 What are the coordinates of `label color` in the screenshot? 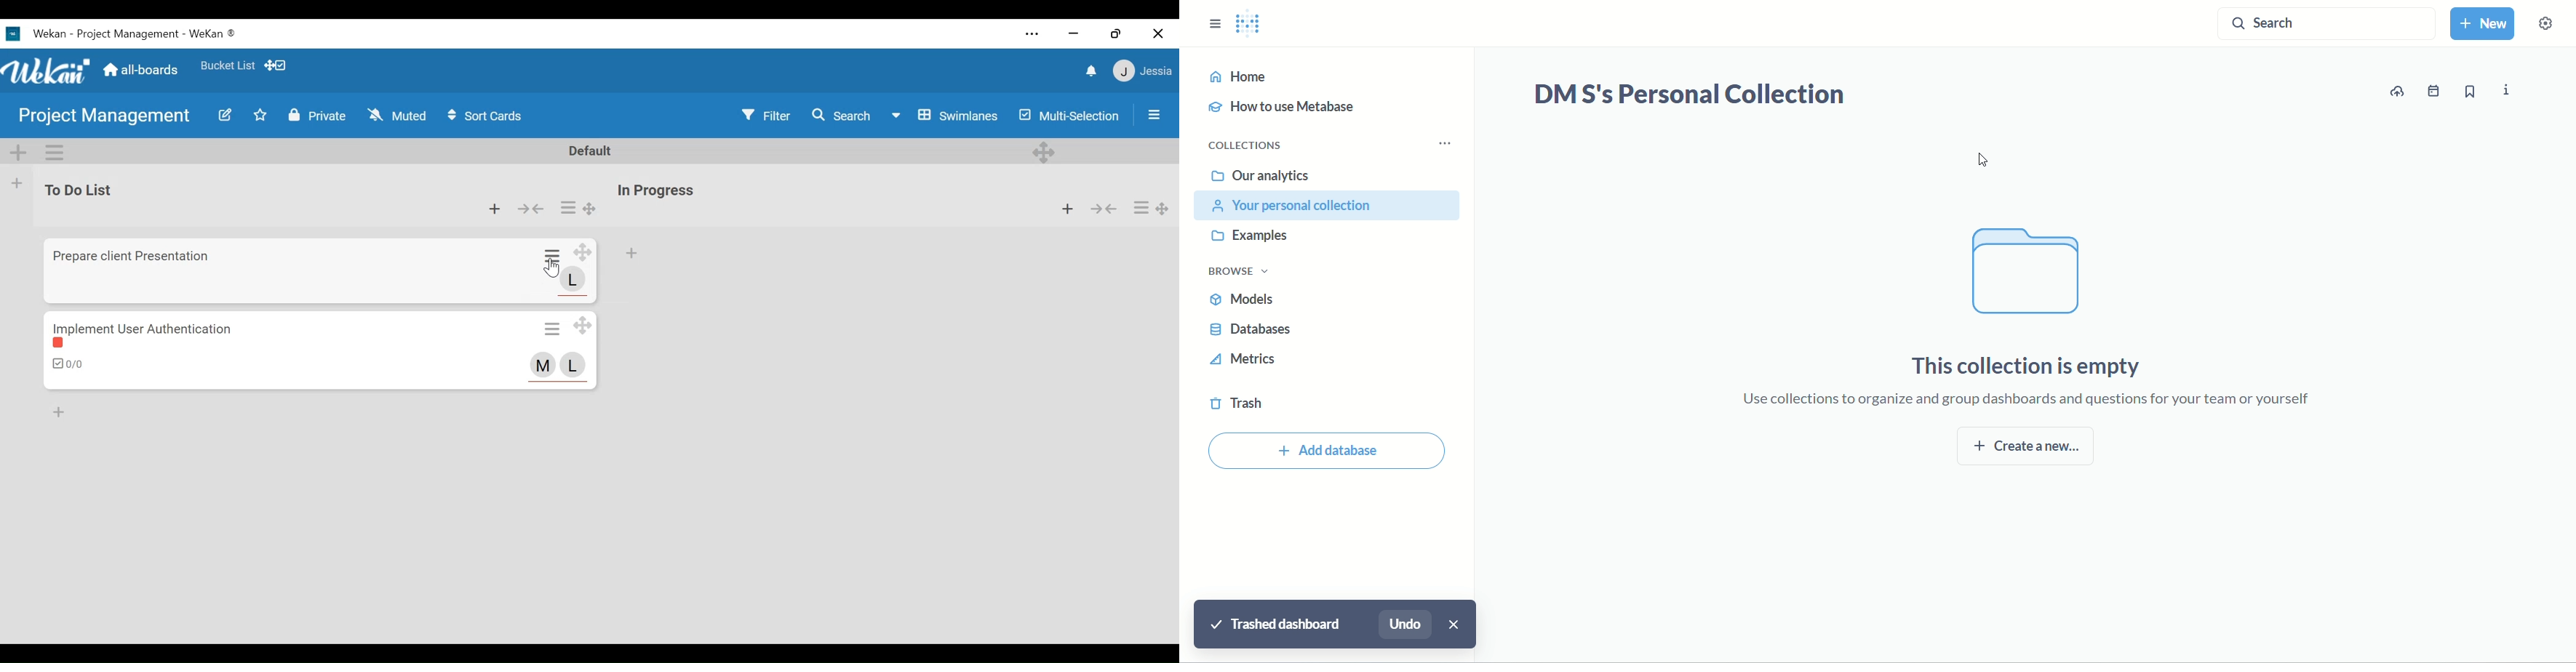 It's located at (61, 345).